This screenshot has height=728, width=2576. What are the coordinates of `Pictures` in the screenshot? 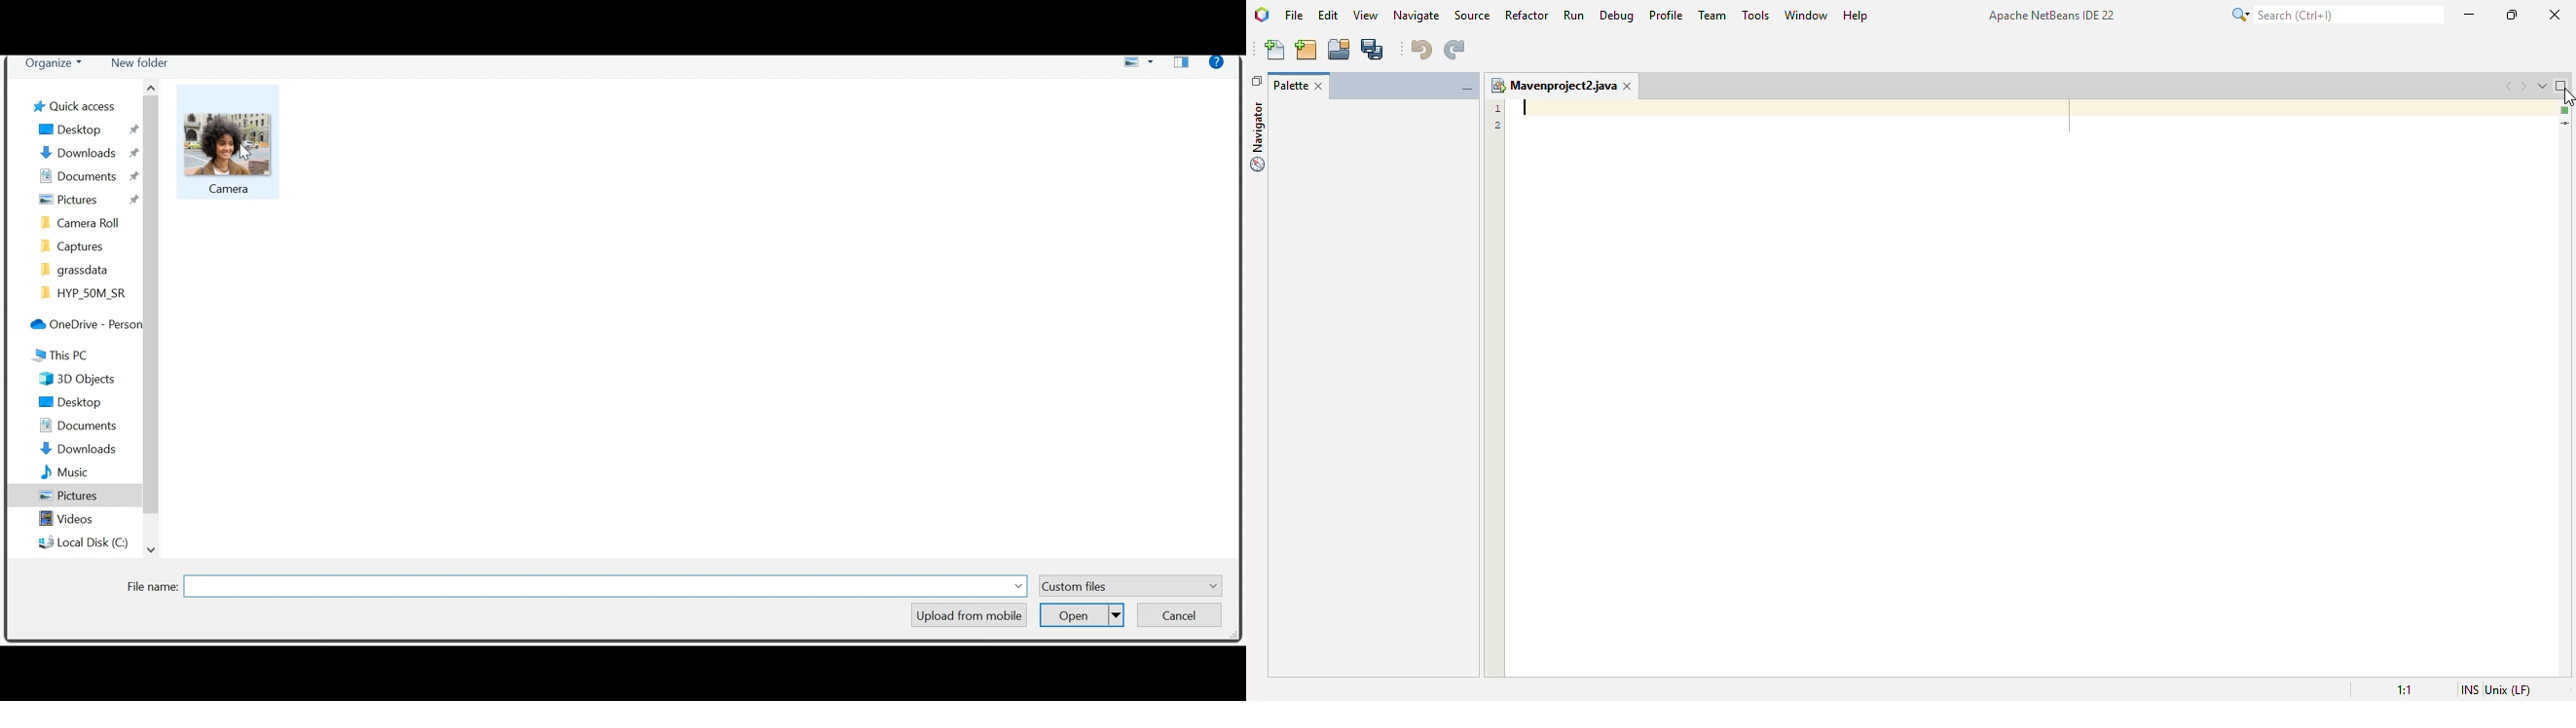 It's located at (69, 495).